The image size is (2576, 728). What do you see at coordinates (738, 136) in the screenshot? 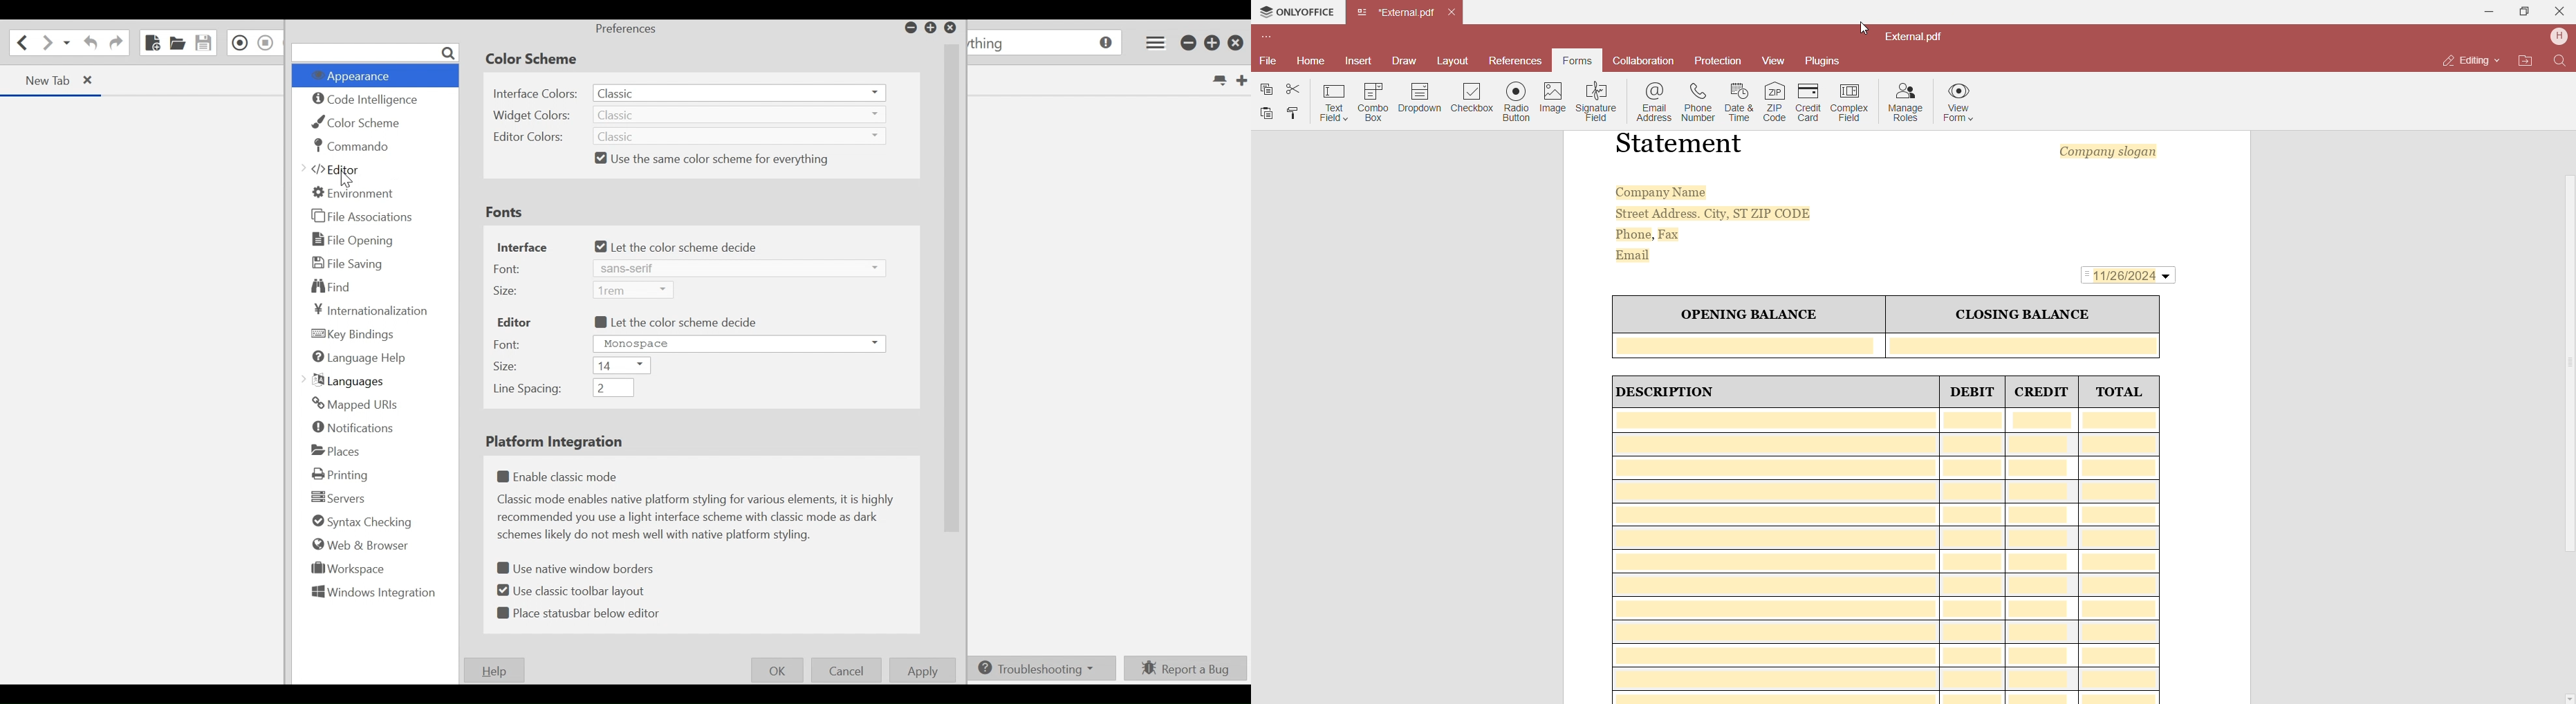
I see `Editor colors dropdown menu` at bounding box center [738, 136].